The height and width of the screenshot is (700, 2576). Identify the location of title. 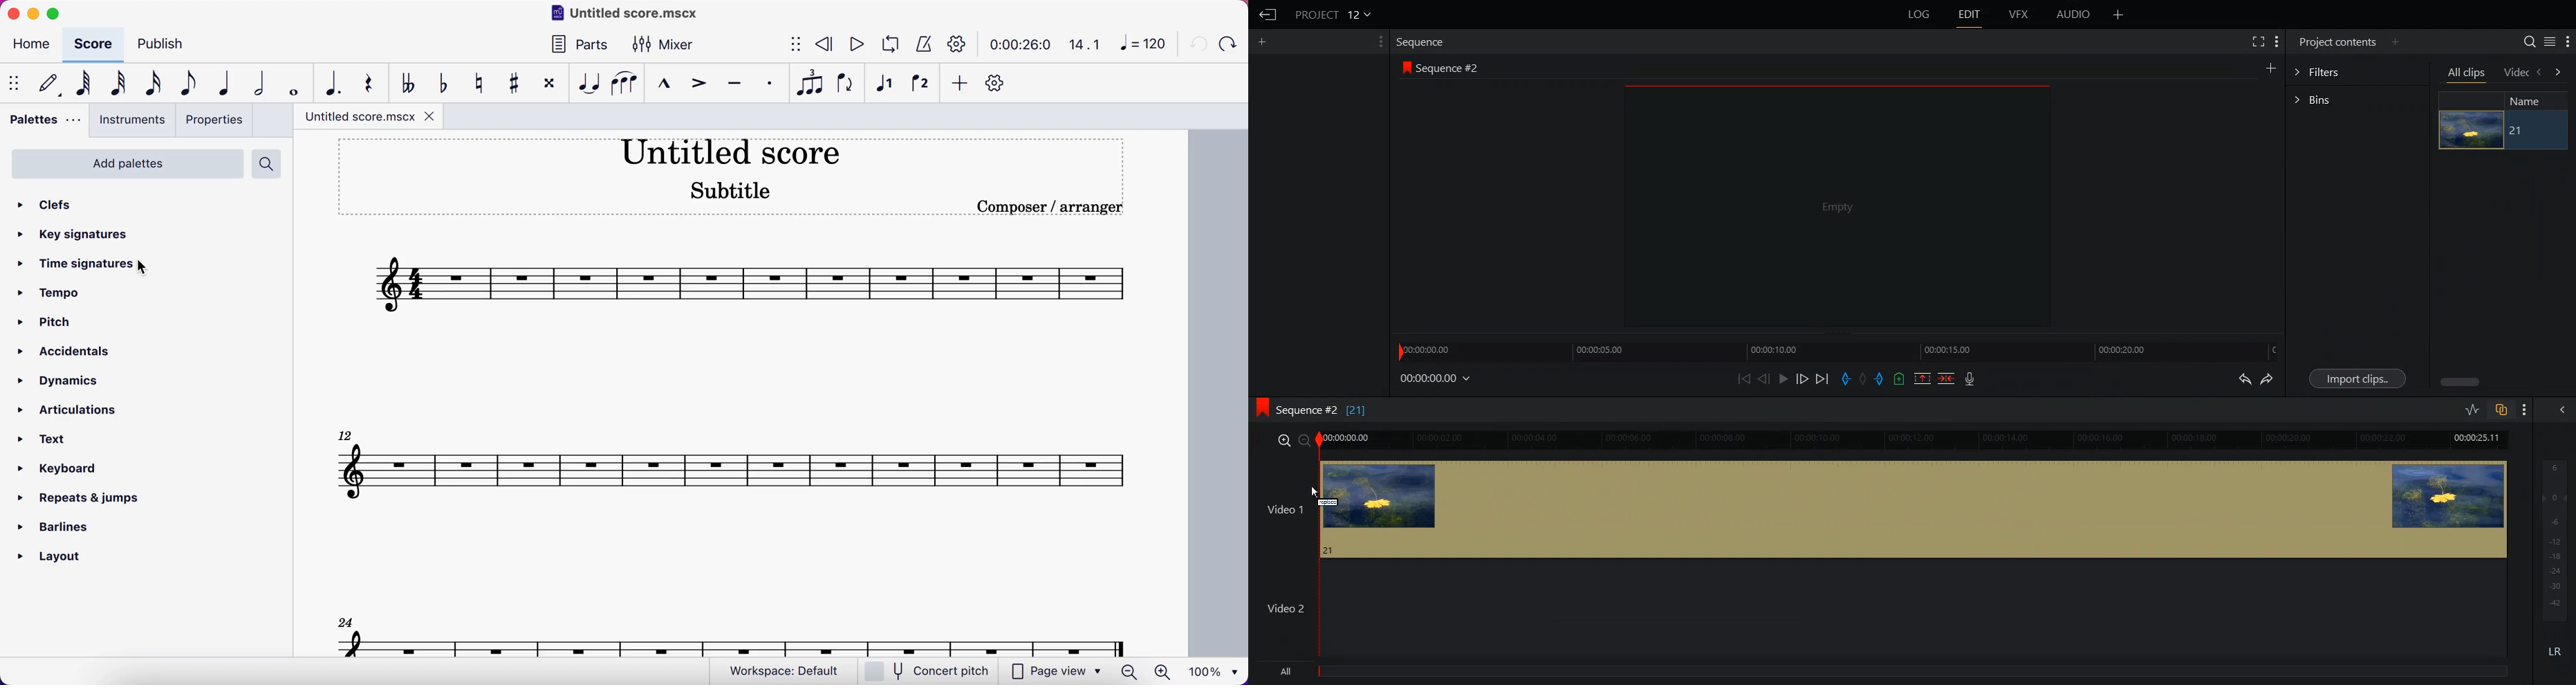
(621, 14).